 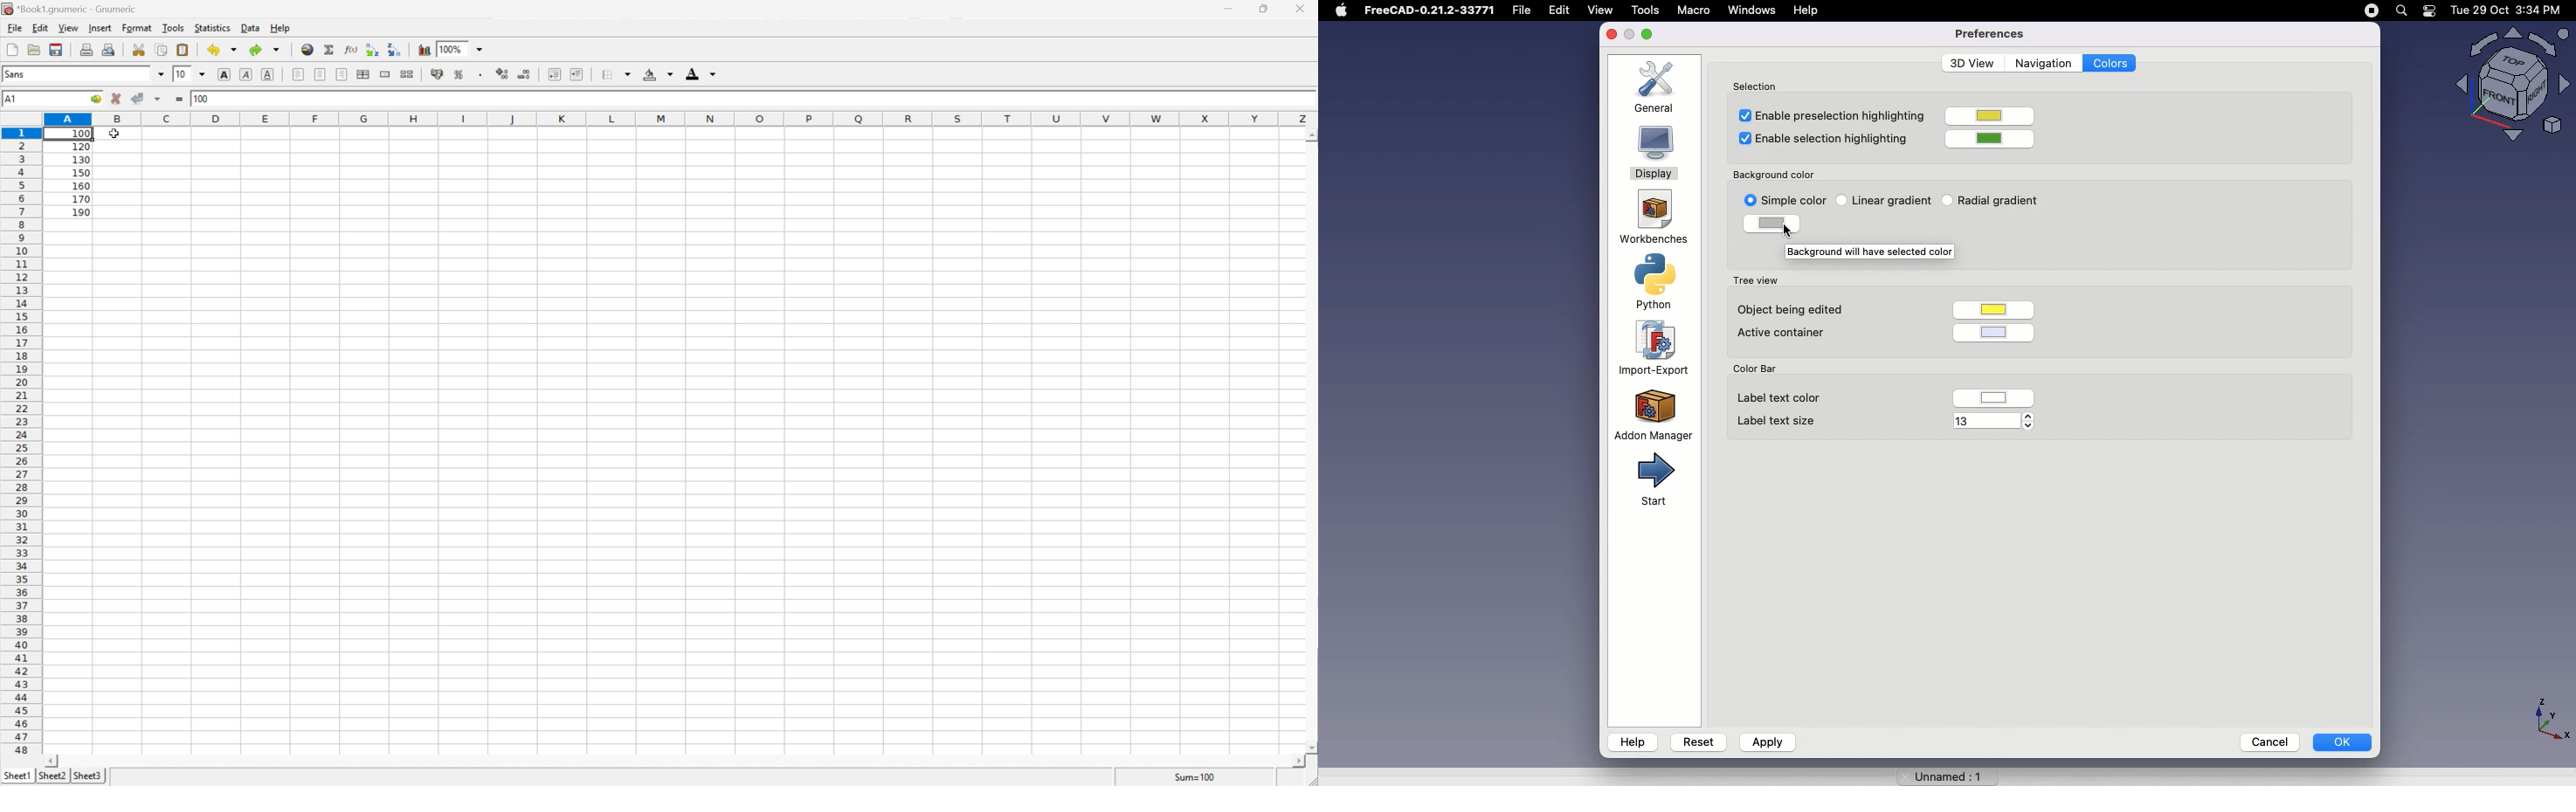 What do you see at coordinates (1652, 218) in the screenshot?
I see `Workbenches` at bounding box center [1652, 218].